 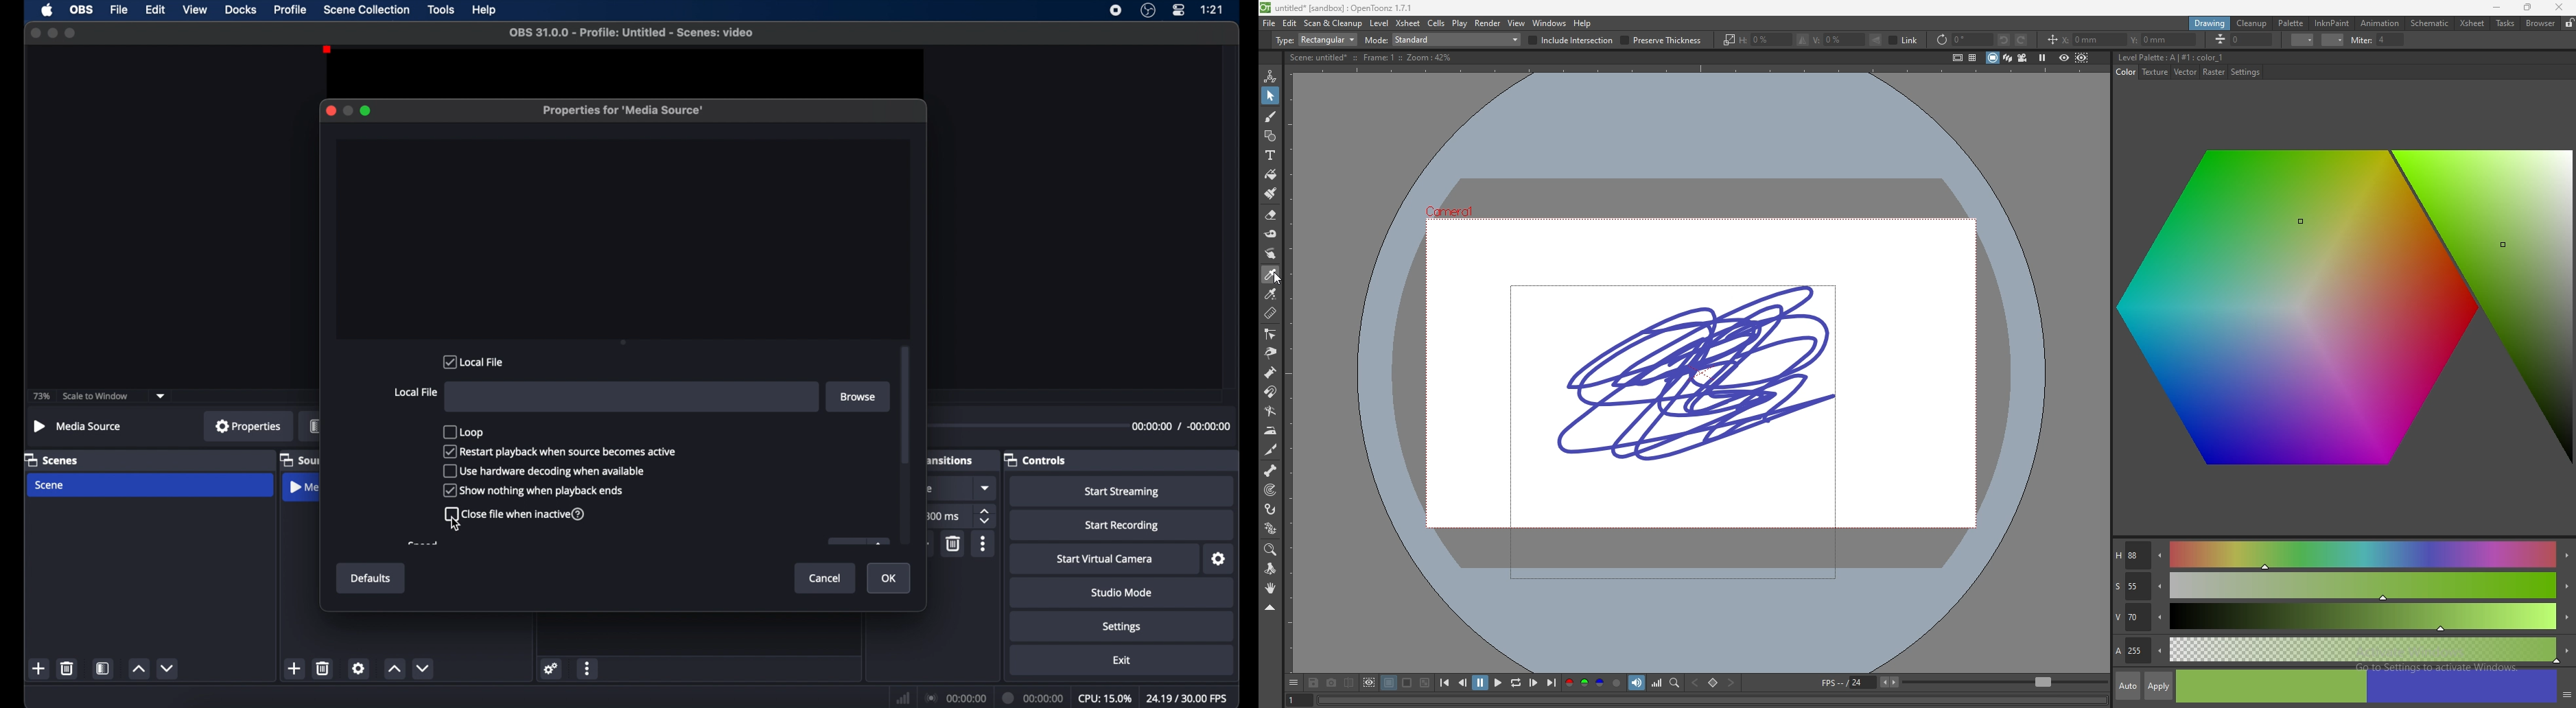 What do you see at coordinates (561, 451) in the screenshot?
I see `restart playback when source becomes active` at bounding box center [561, 451].